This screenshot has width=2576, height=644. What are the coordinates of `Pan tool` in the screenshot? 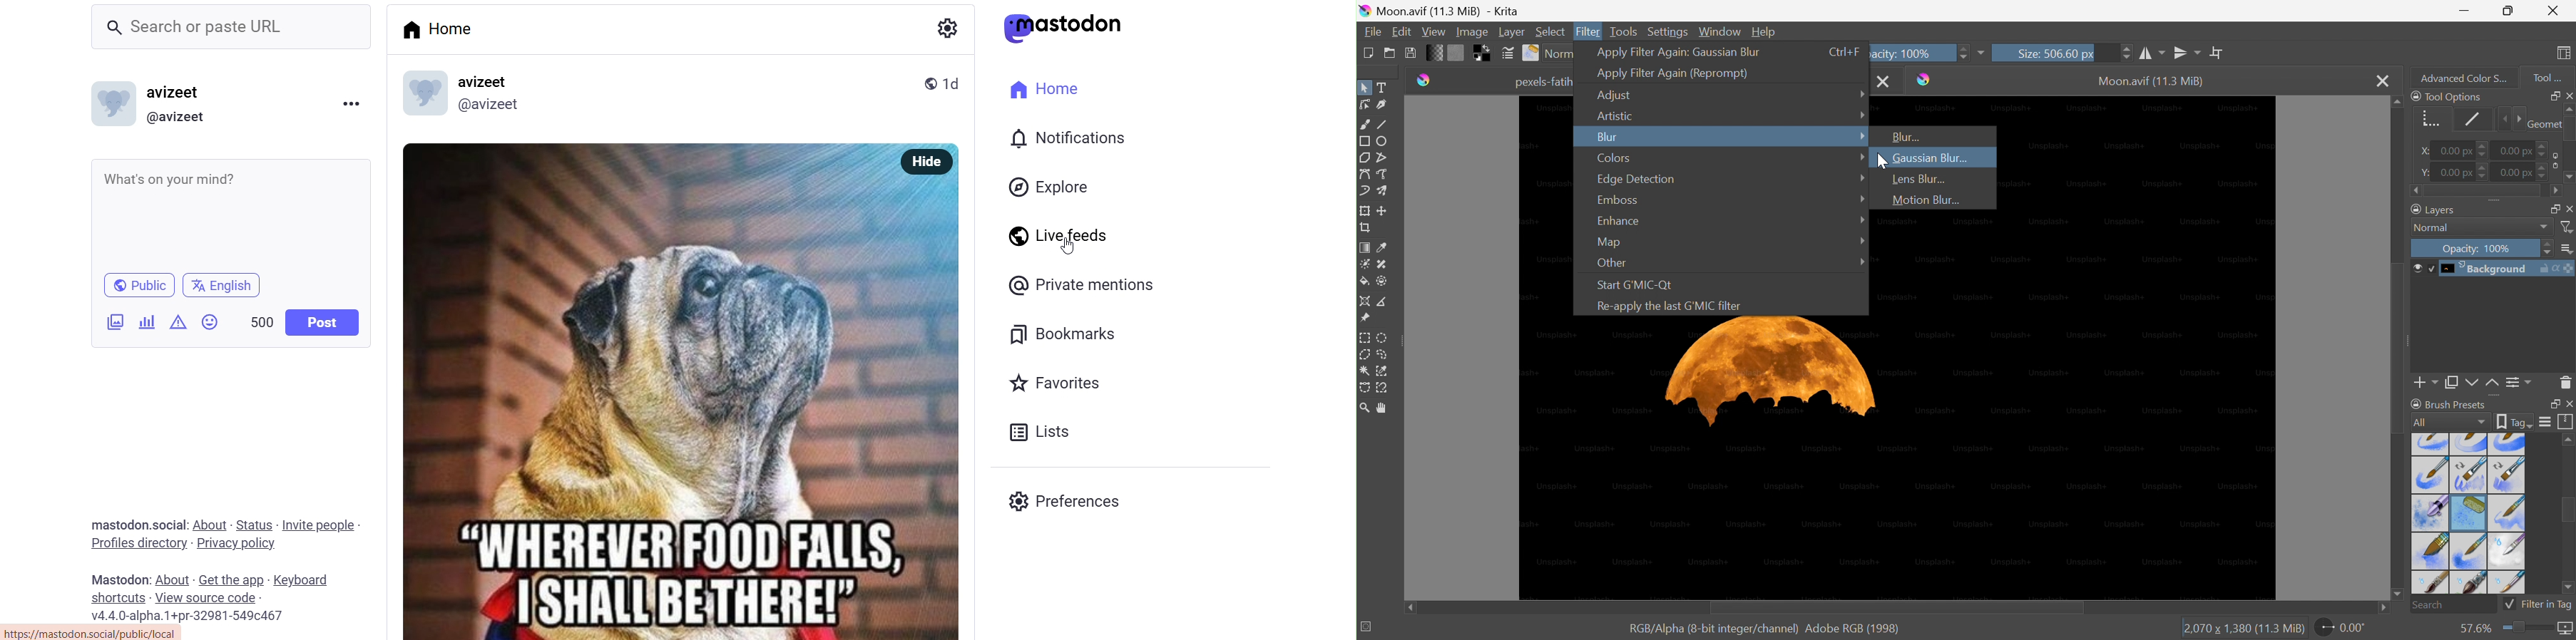 It's located at (1385, 408).